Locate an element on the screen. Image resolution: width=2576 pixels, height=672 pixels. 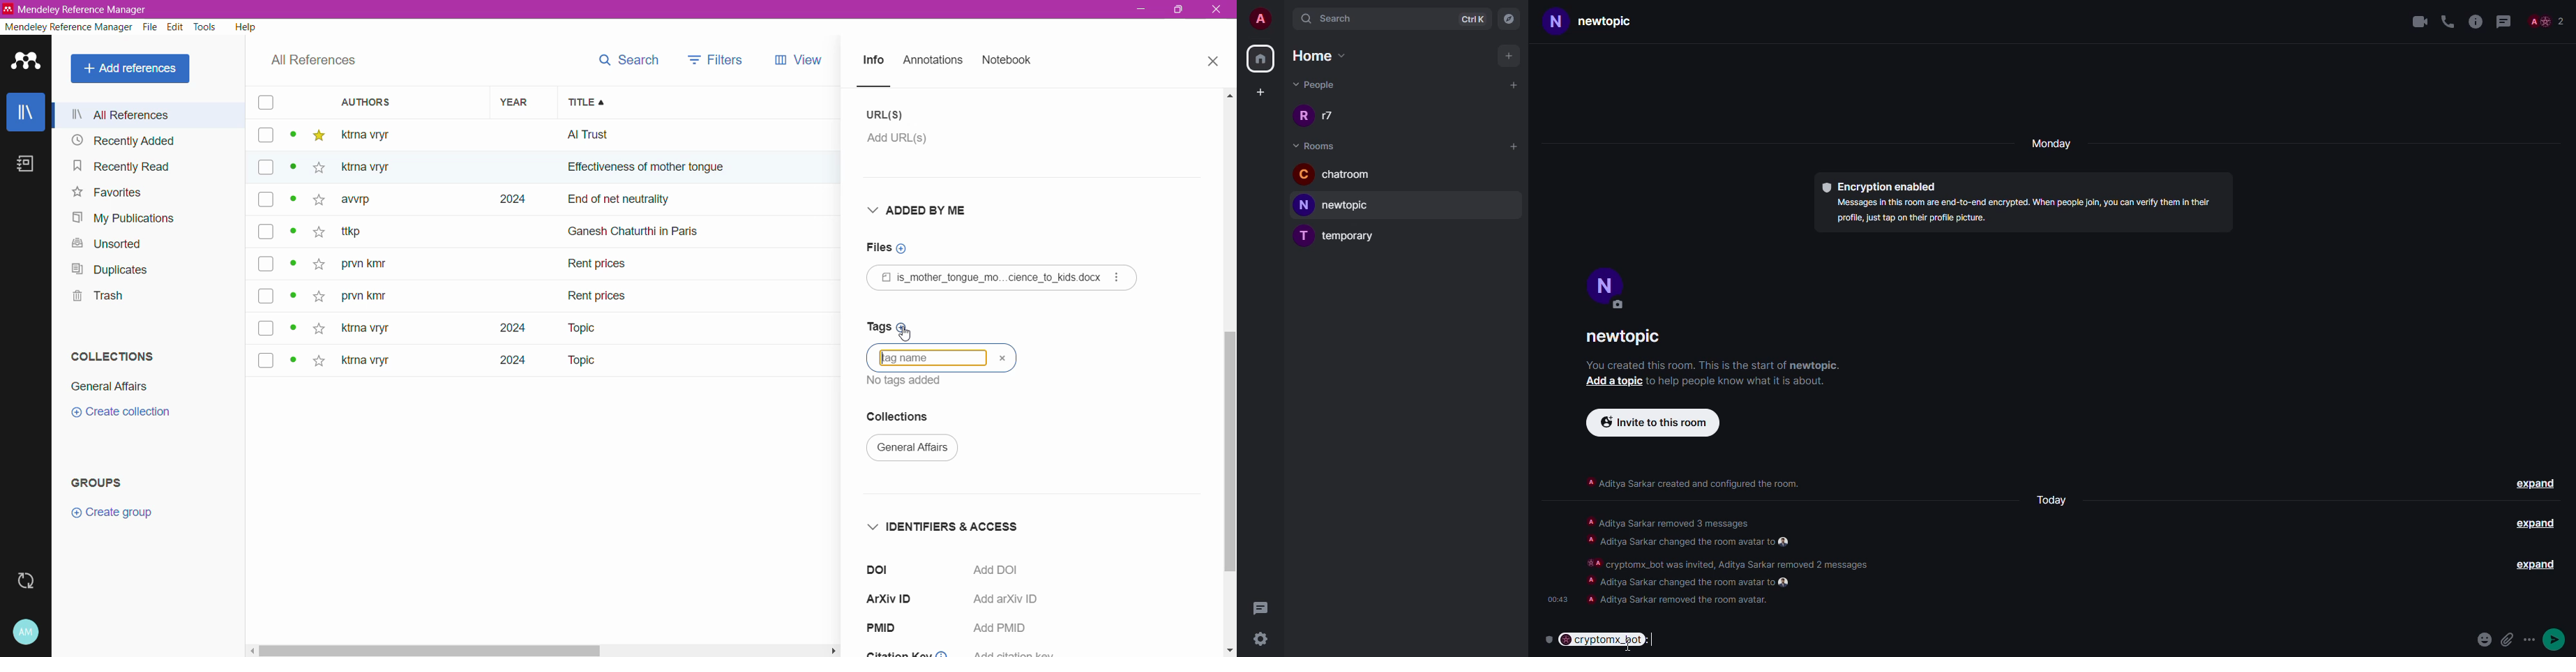
search is located at coordinates (627, 60).